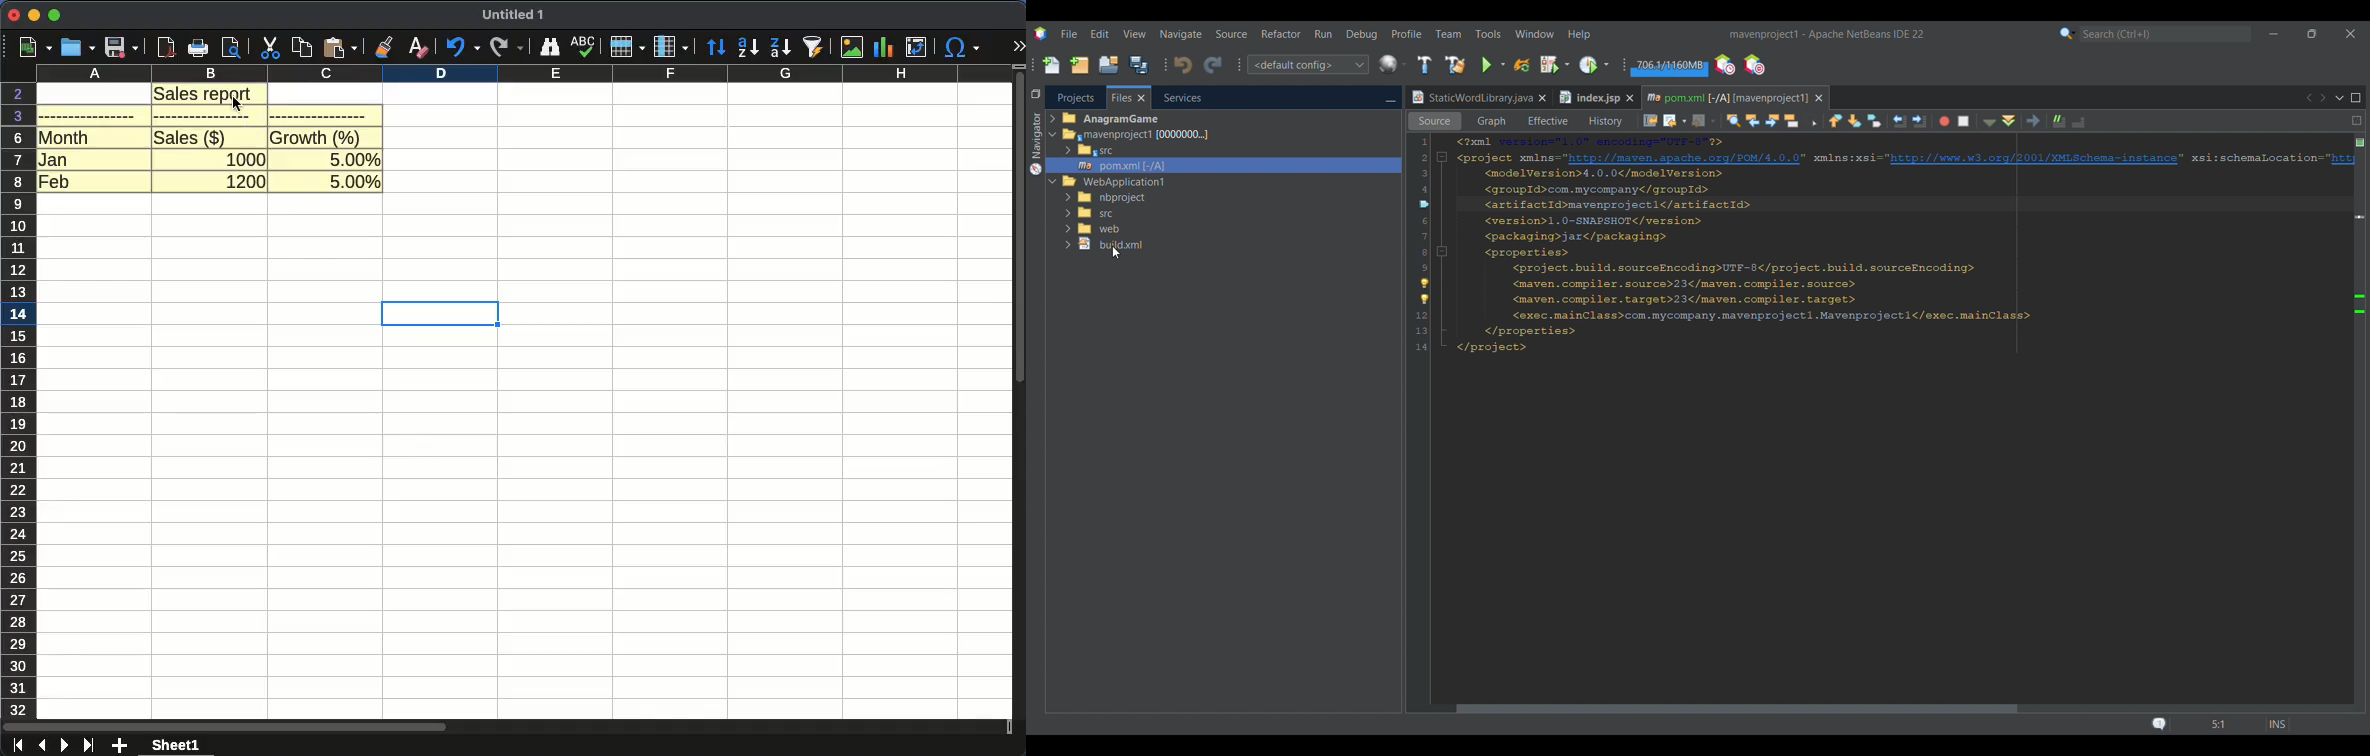  Describe the element at coordinates (524, 74) in the screenshot. I see `column` at that location.